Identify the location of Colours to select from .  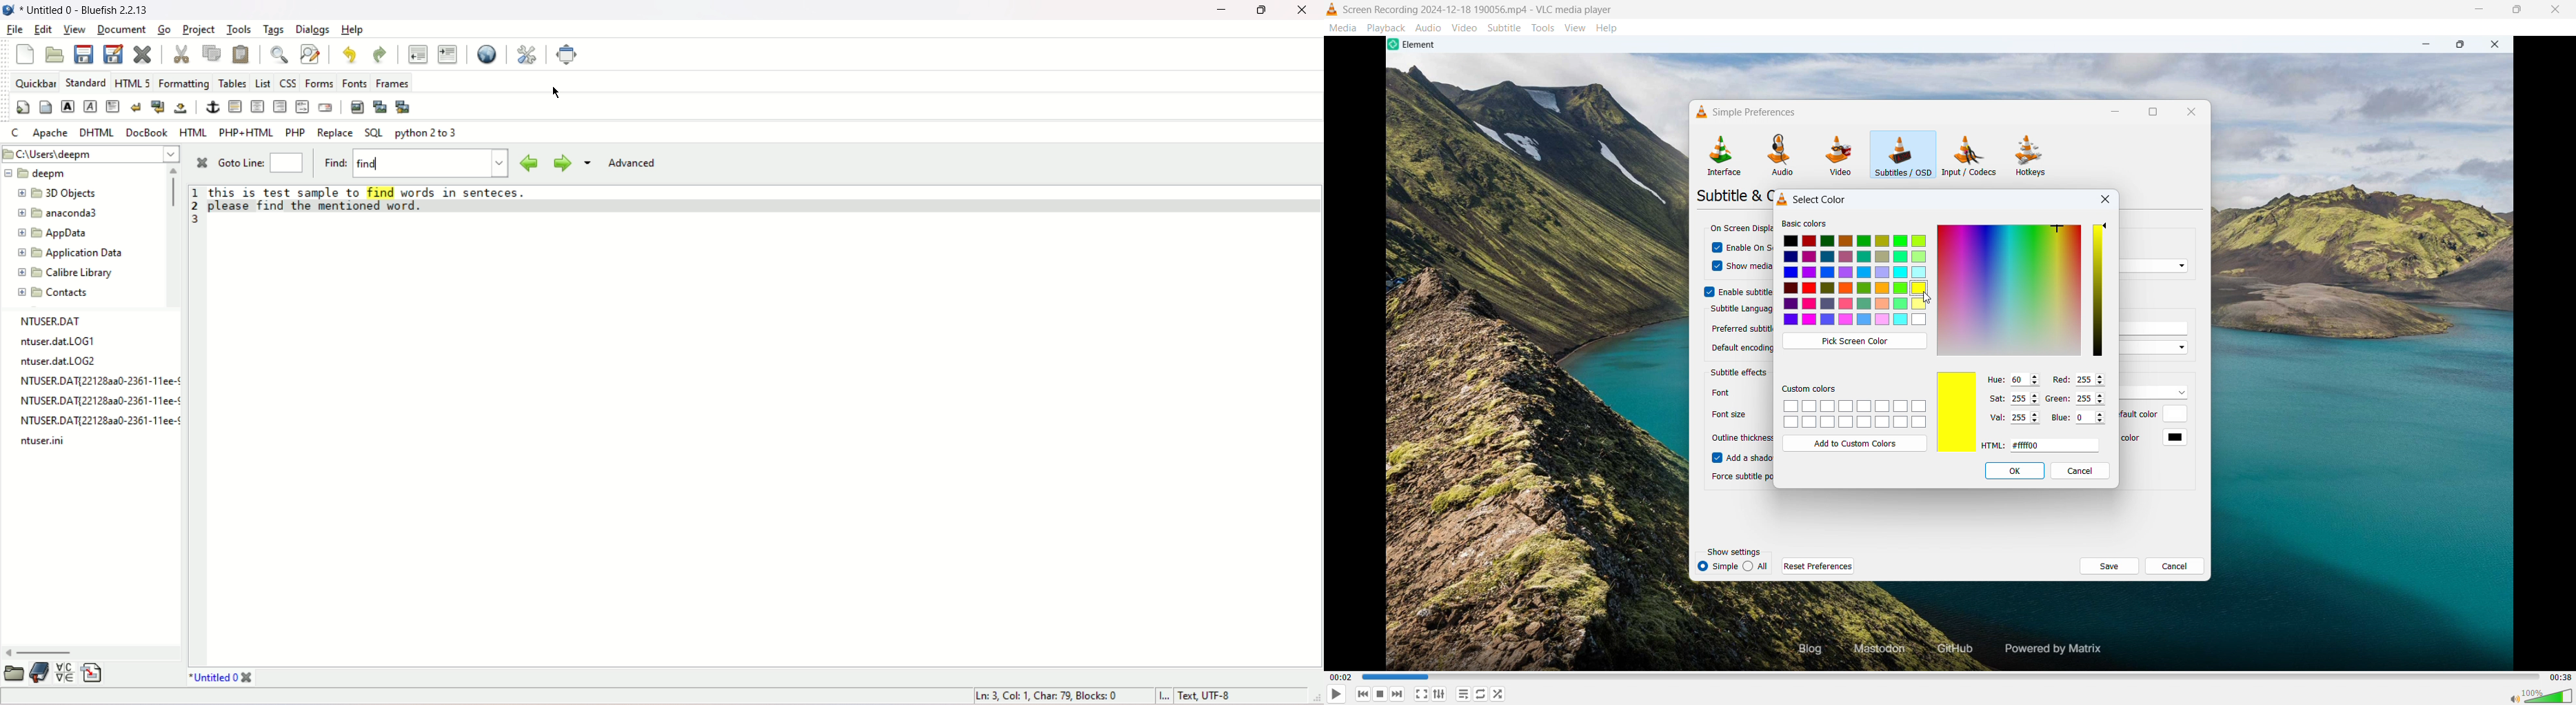
(1856, 281).